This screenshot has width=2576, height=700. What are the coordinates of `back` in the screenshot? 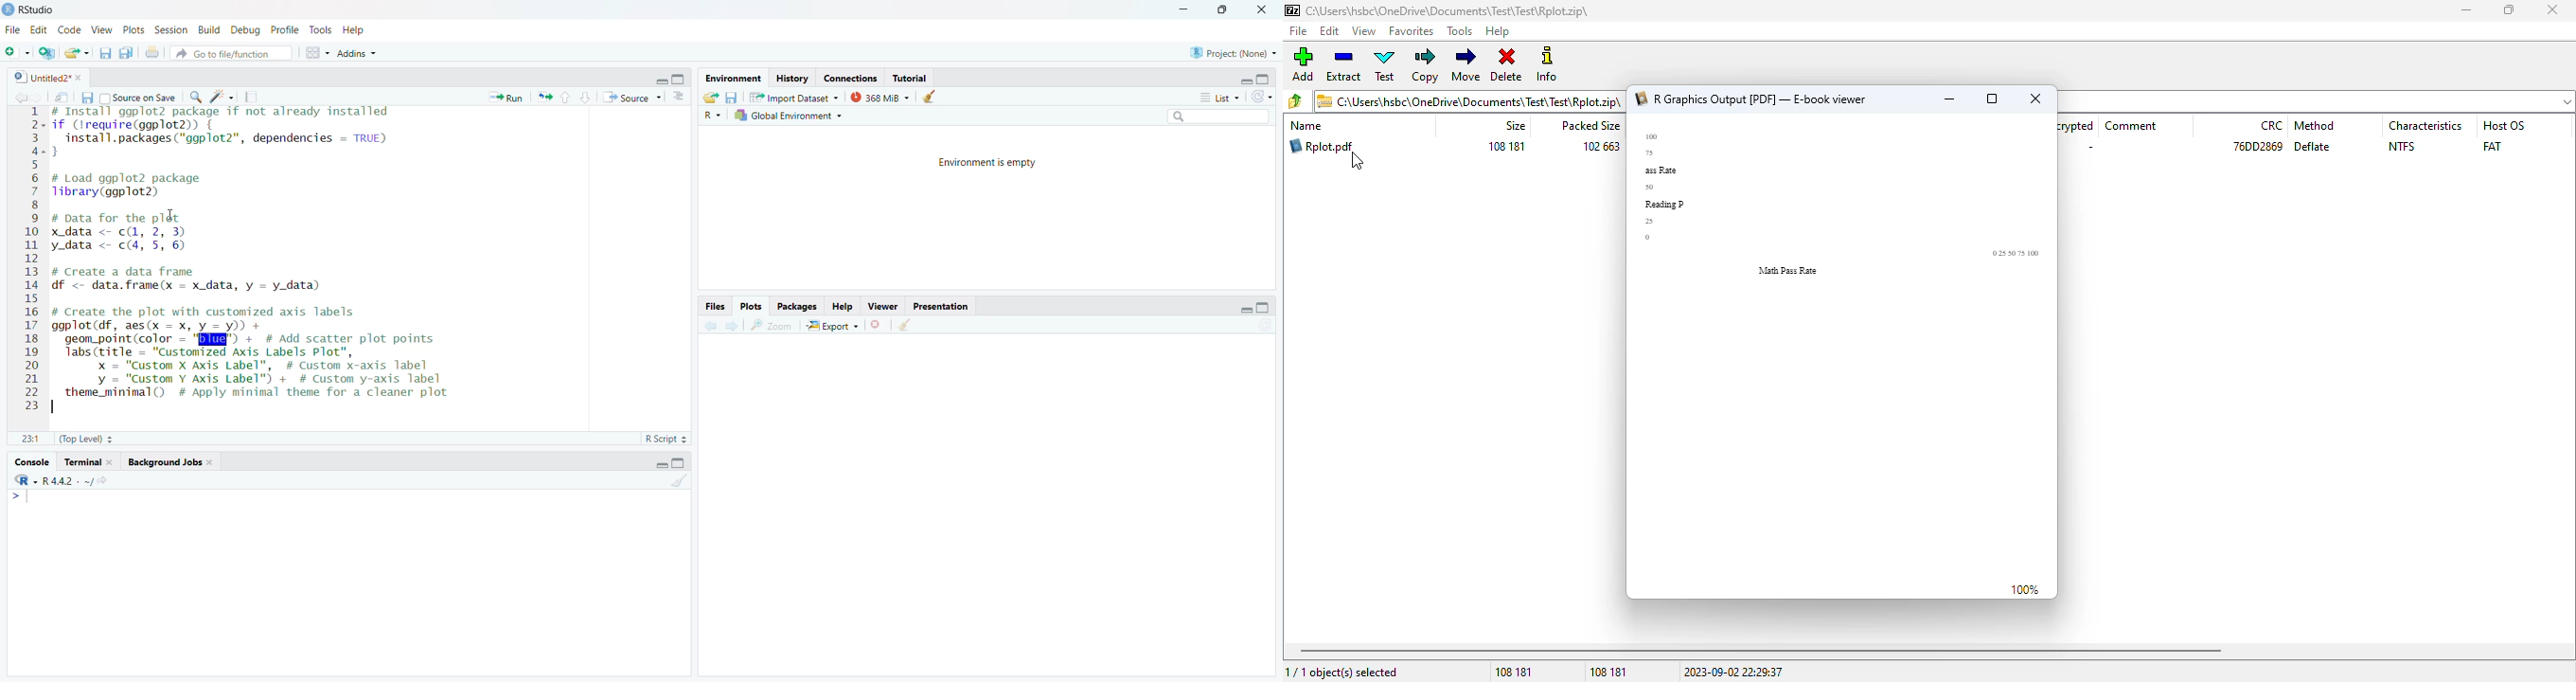 It's located at (708, 327).